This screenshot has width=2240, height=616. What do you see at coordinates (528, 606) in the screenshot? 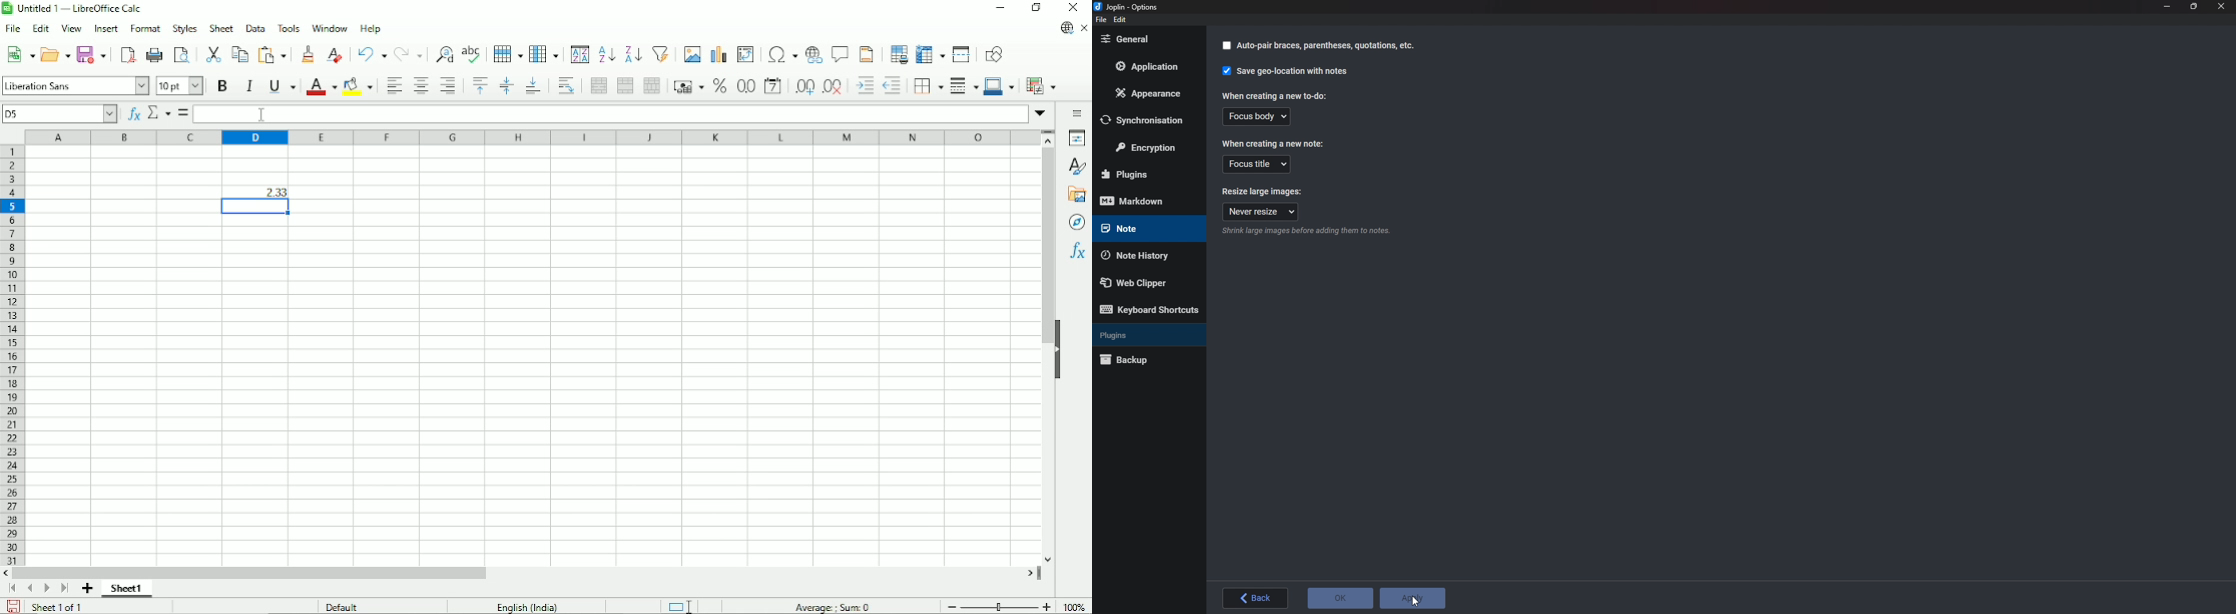
I see `Language` at bounding box center [528, 606].